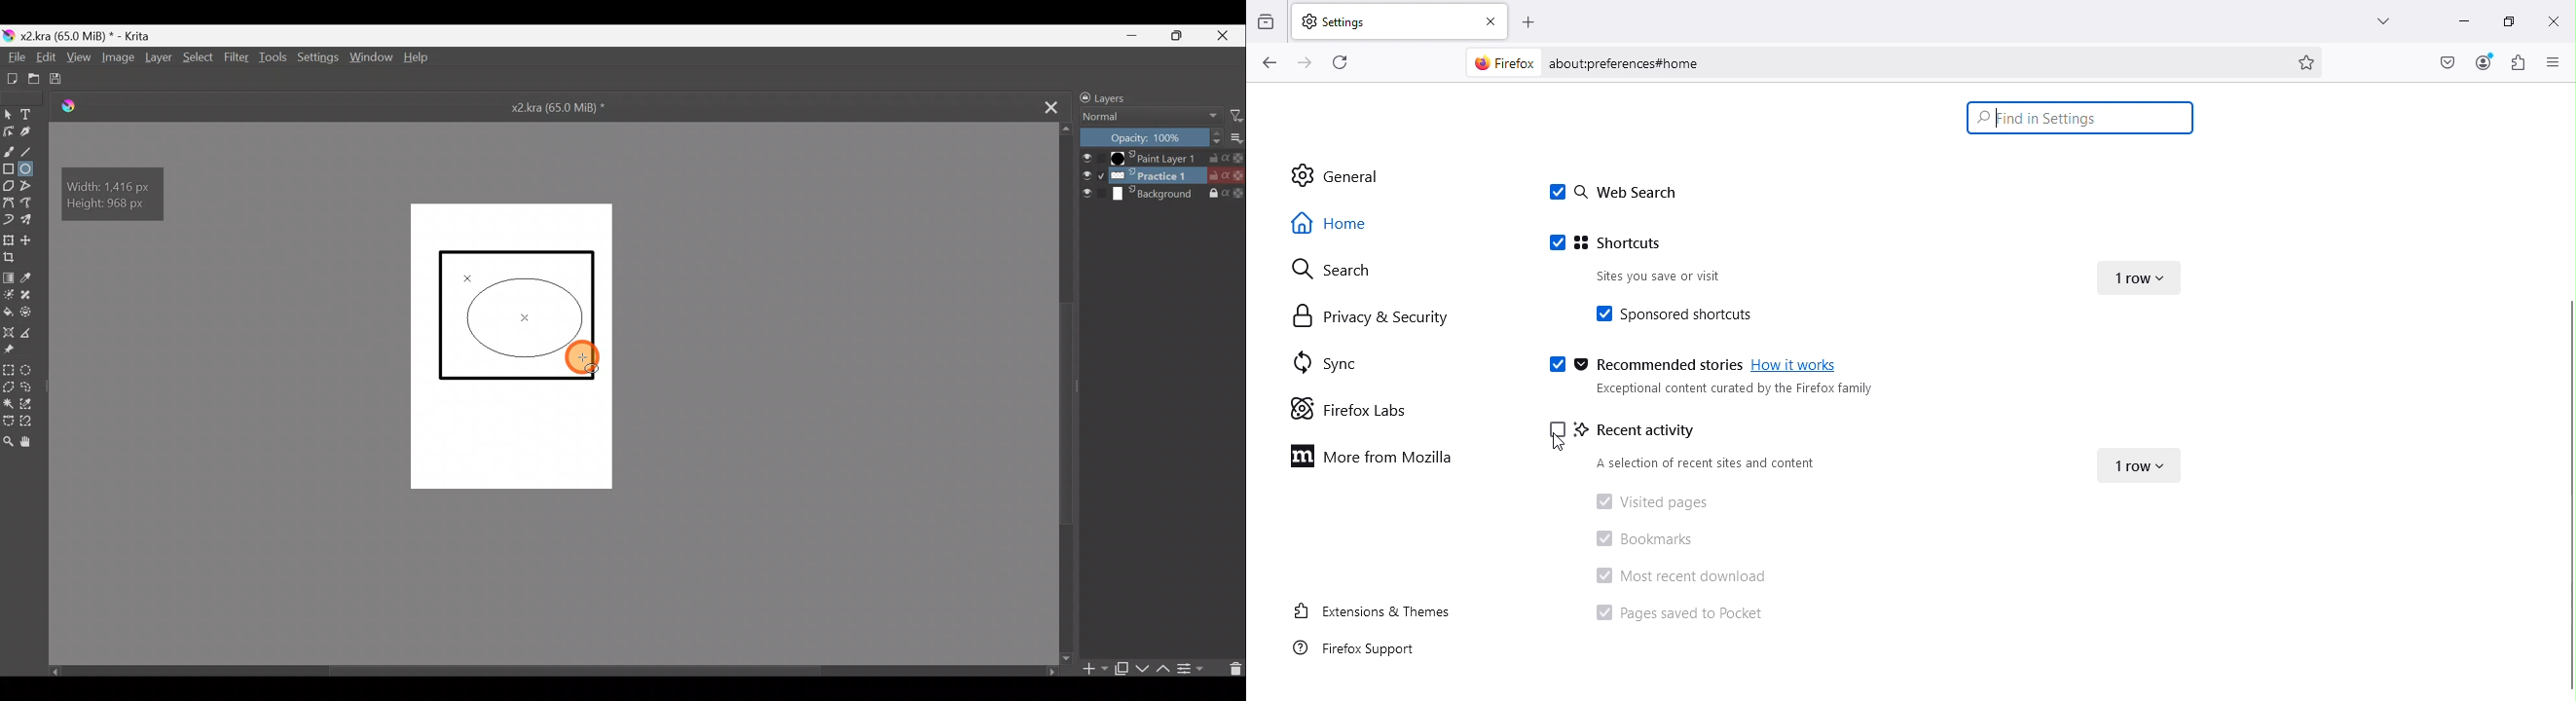 The width and height of the screenshot is (2576, 728). What do you see at coordinates (1686, 574) in the screenshot?
I see `Most recent download` at bounding box center [1686, 574].